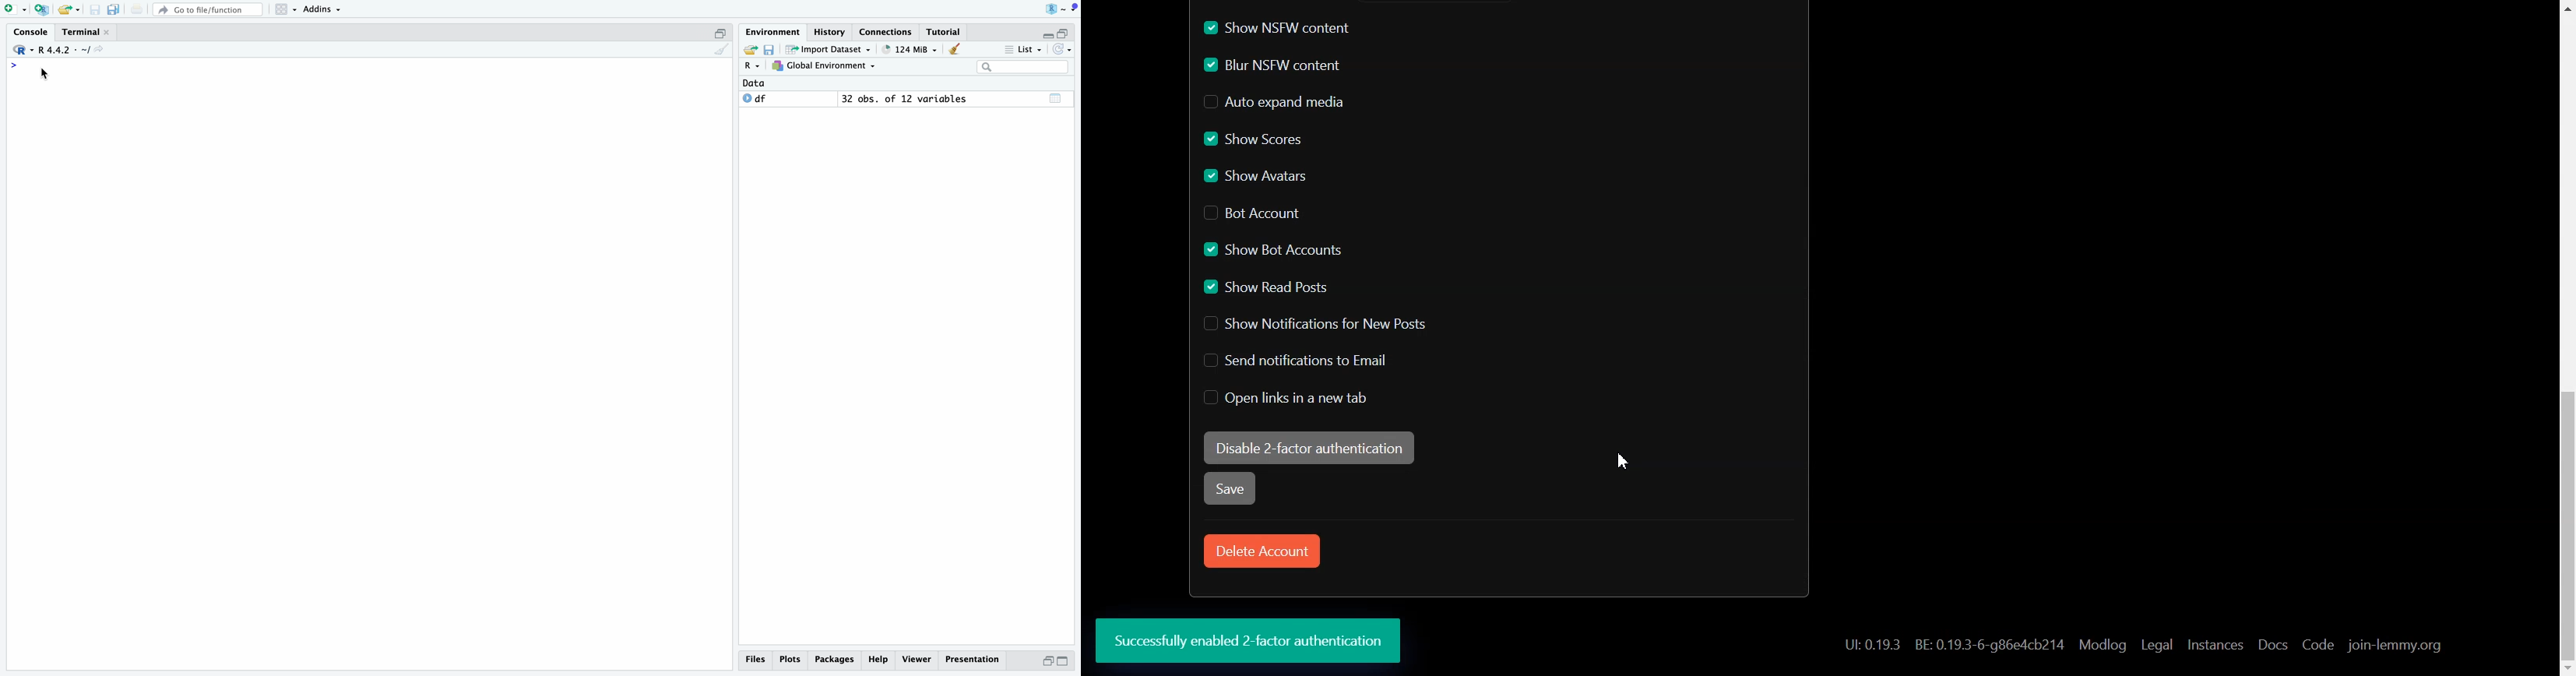 This screenshot has width=2576, height=700. I want to click on clean, so click(955, 49).